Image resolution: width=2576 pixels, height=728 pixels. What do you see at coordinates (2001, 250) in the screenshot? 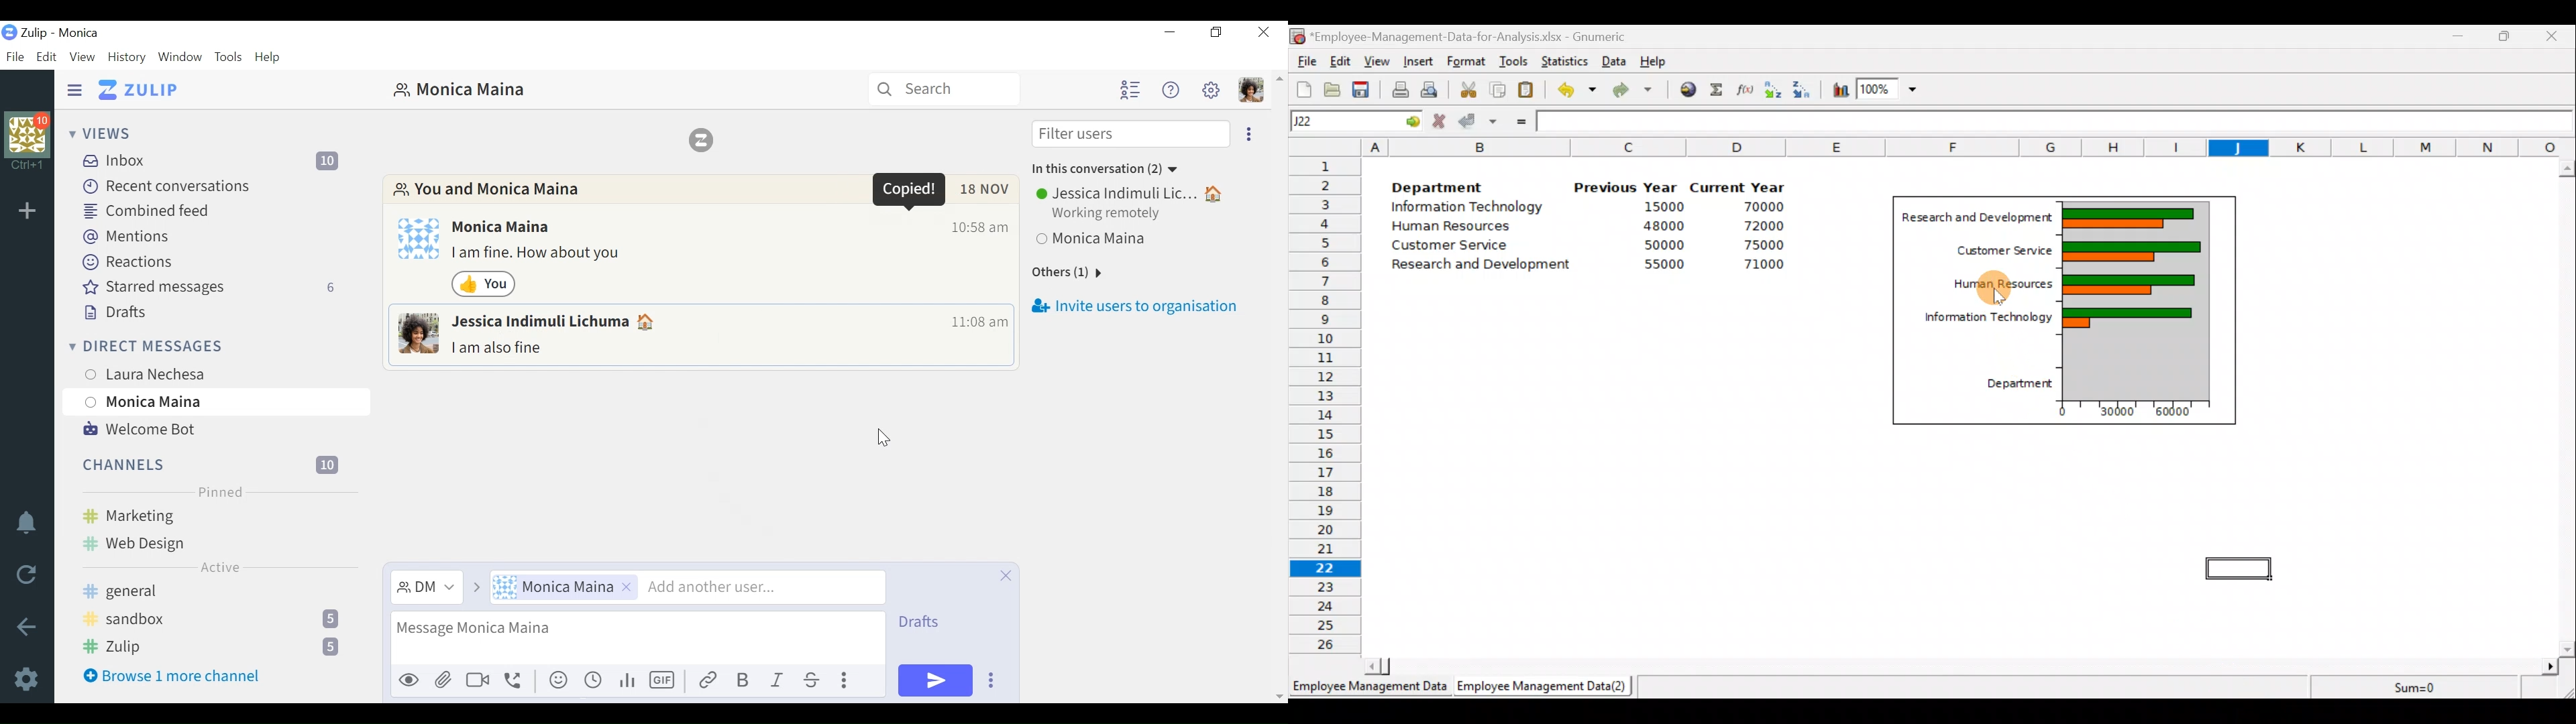
I see `Customer Service` at bounding box center [2001, 250].